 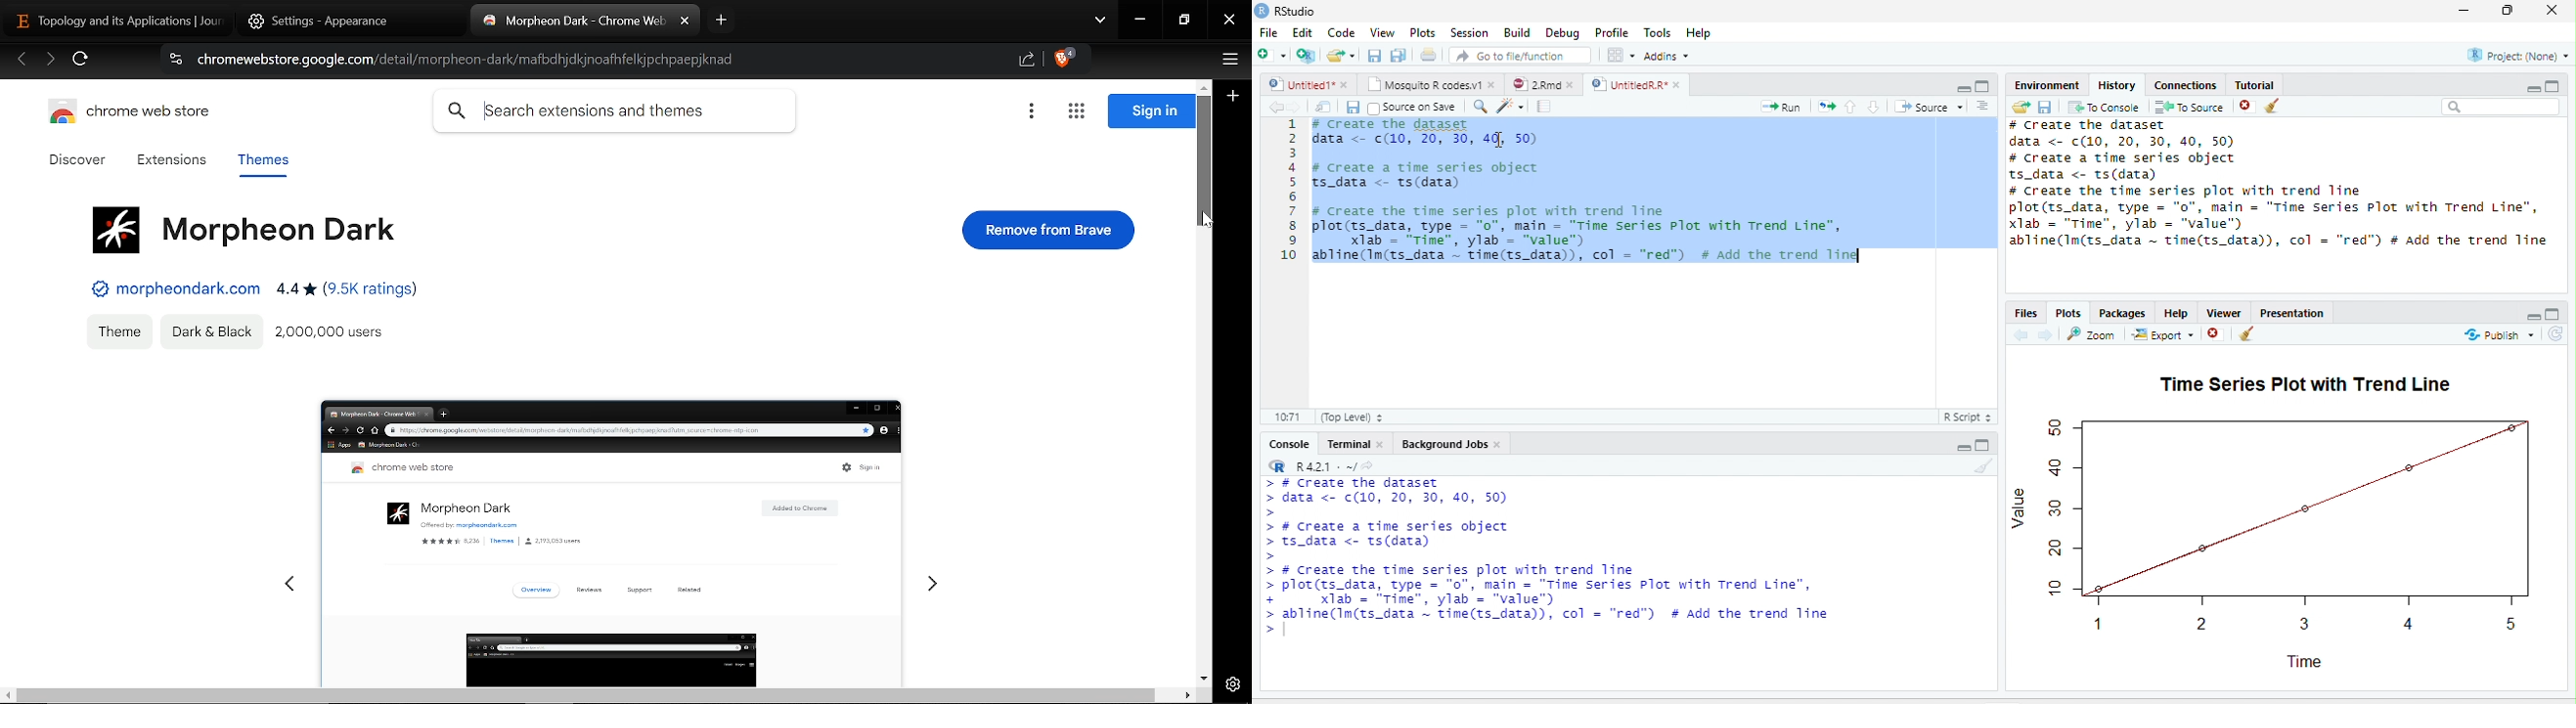 What do you see at coordinates (1517, 32) in the screenshot?
I see `Build` at bounding box center [1517, 32].